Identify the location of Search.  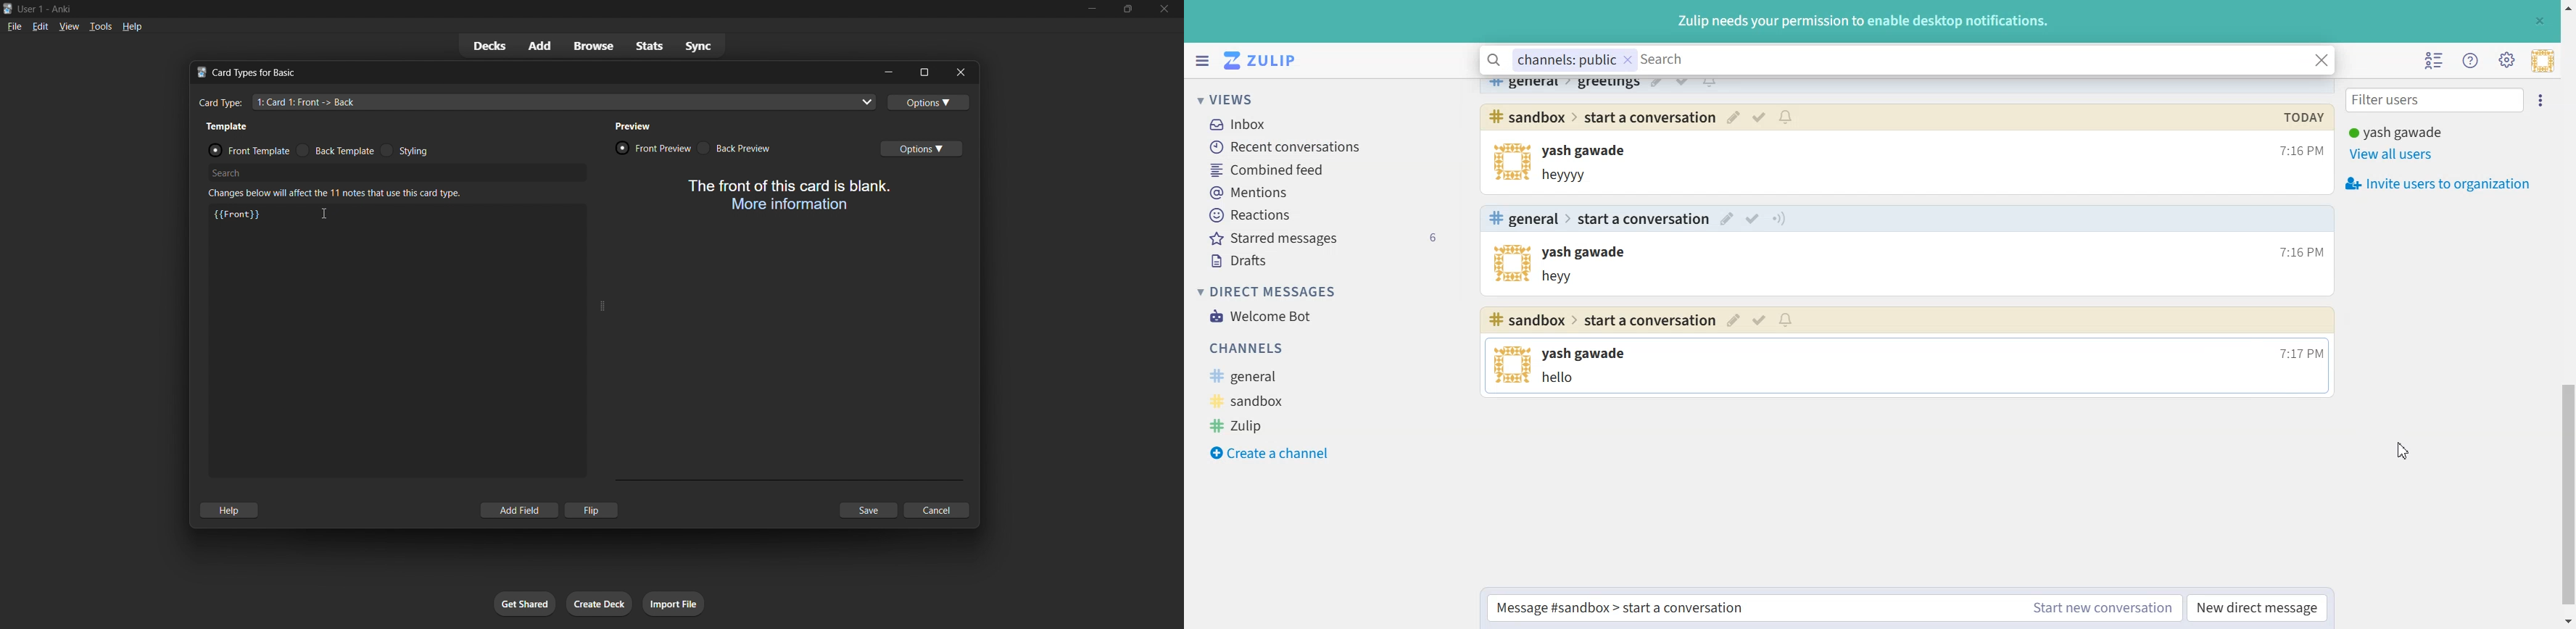
(1971, 61).